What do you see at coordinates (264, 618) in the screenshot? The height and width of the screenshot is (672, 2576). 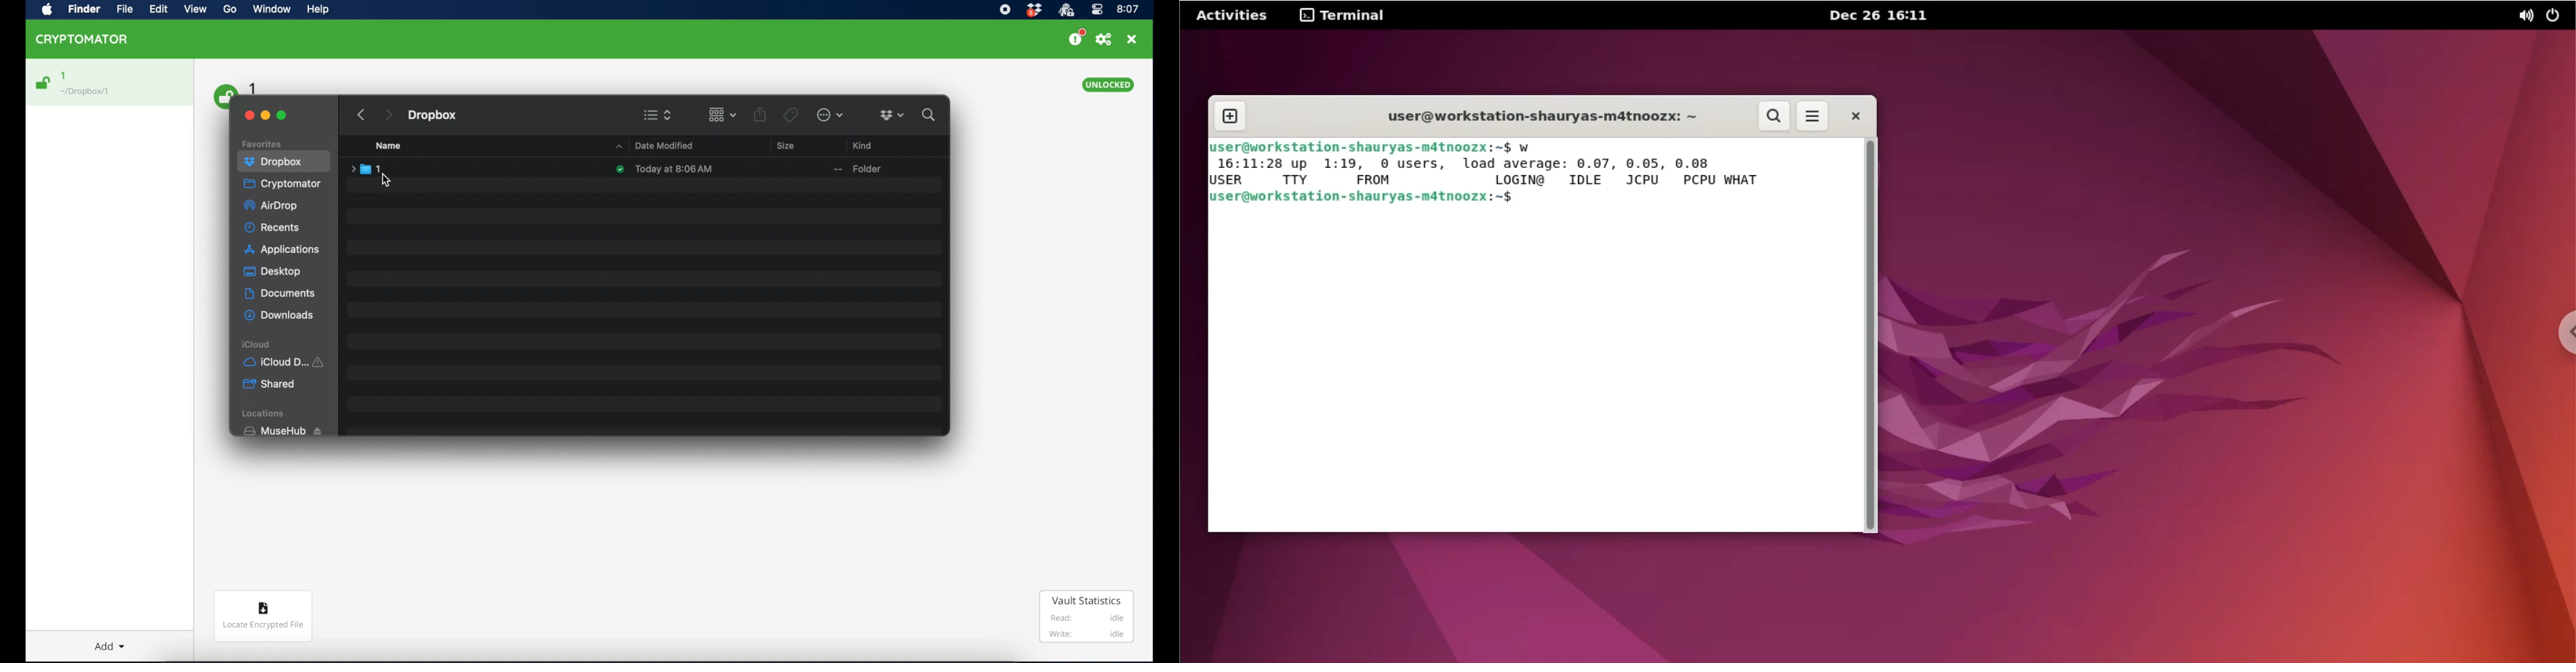 I see `Locate encrypted file` at bounding box center [264, 618].